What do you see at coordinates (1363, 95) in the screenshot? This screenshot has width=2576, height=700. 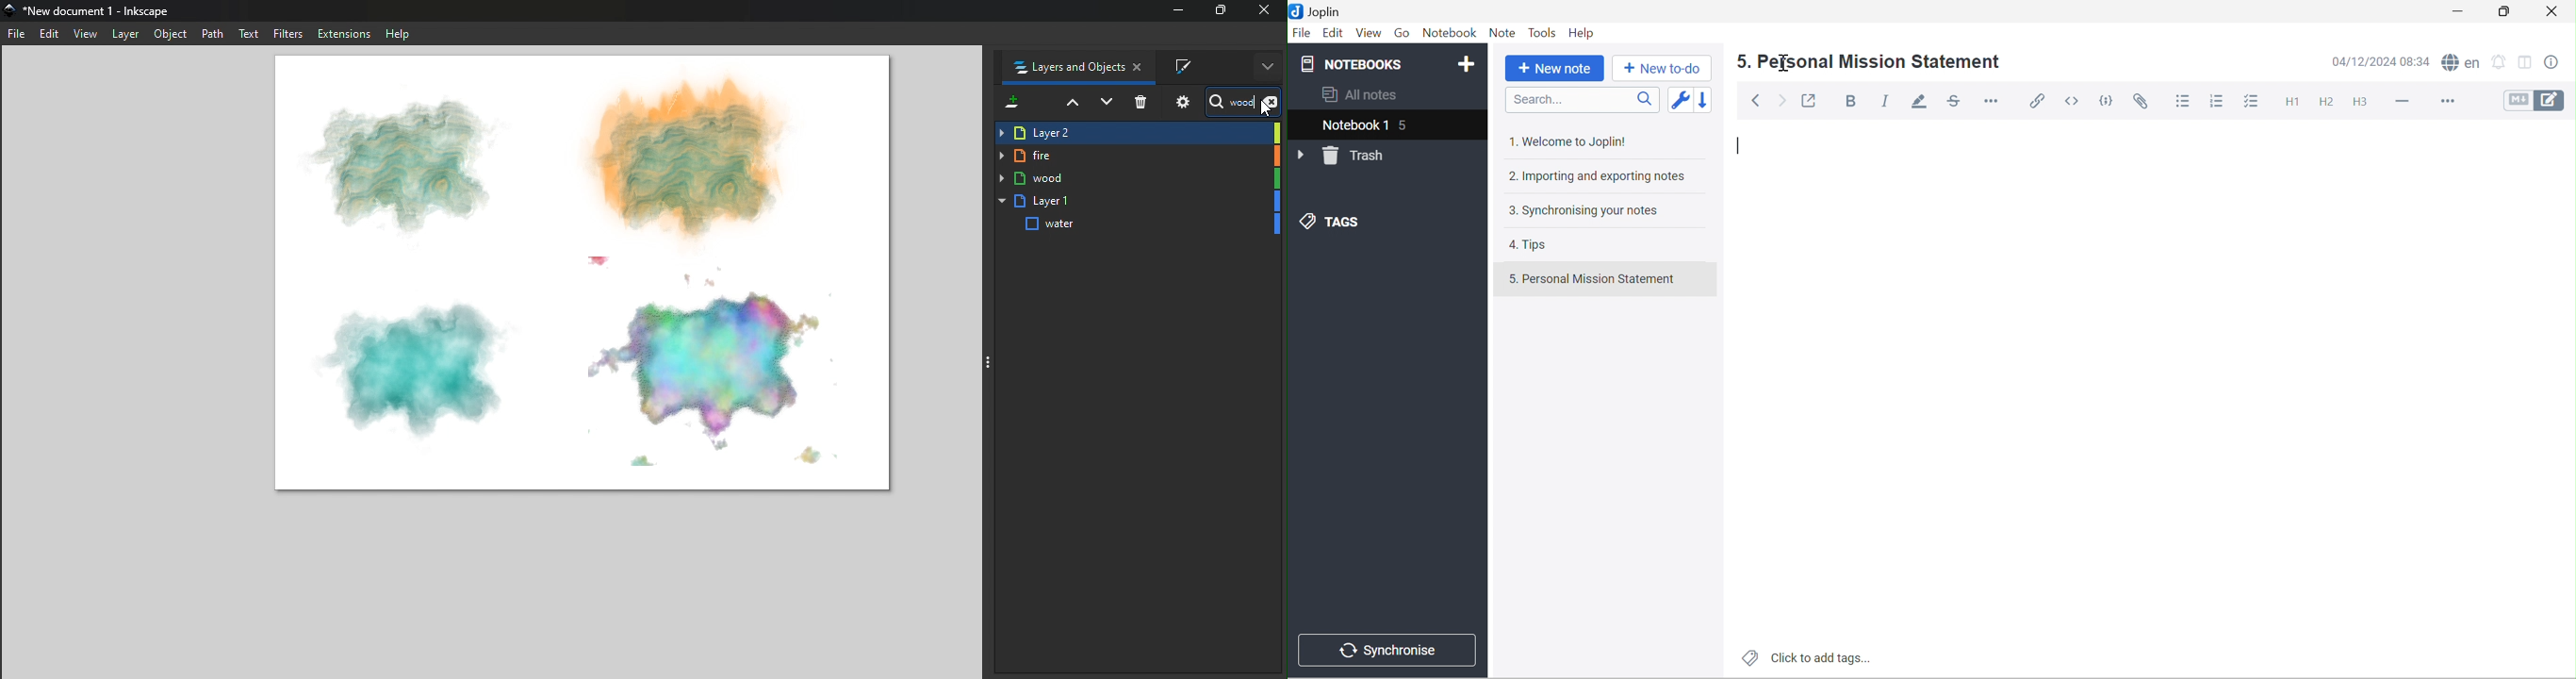 I see `All notes` at bounding box center [1363, 95].